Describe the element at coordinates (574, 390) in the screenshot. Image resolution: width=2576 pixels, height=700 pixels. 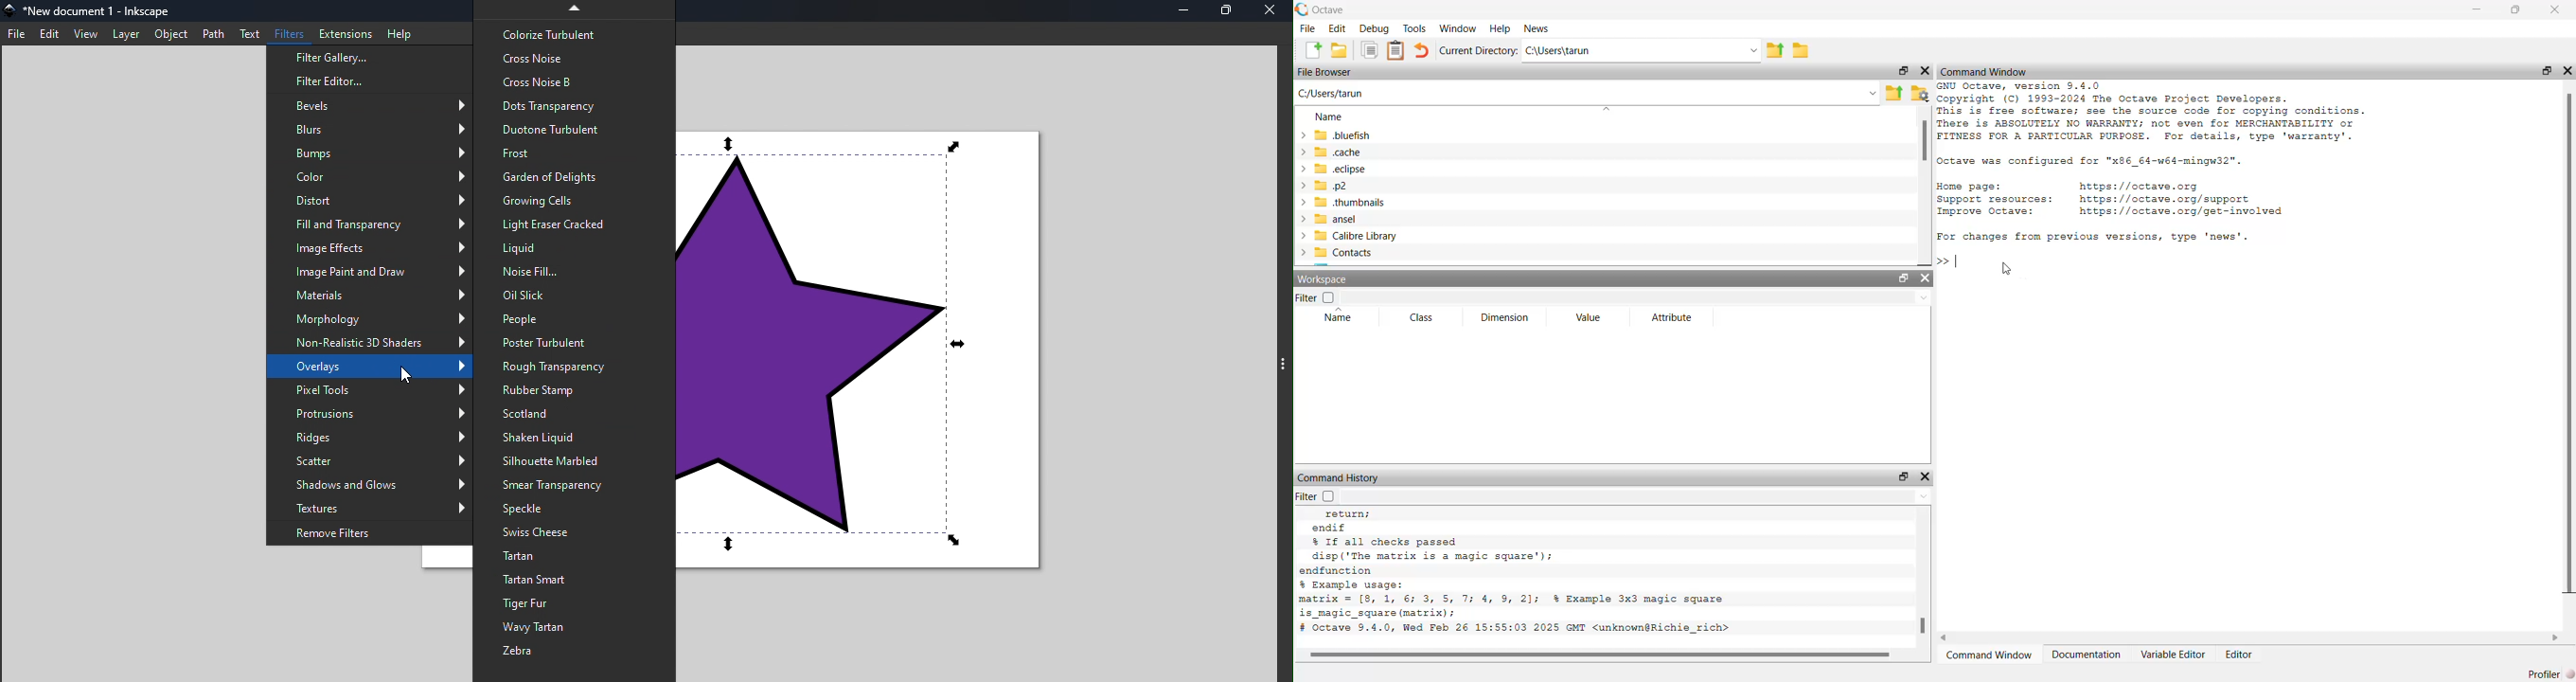
I see `Rubber stamp` at that location.